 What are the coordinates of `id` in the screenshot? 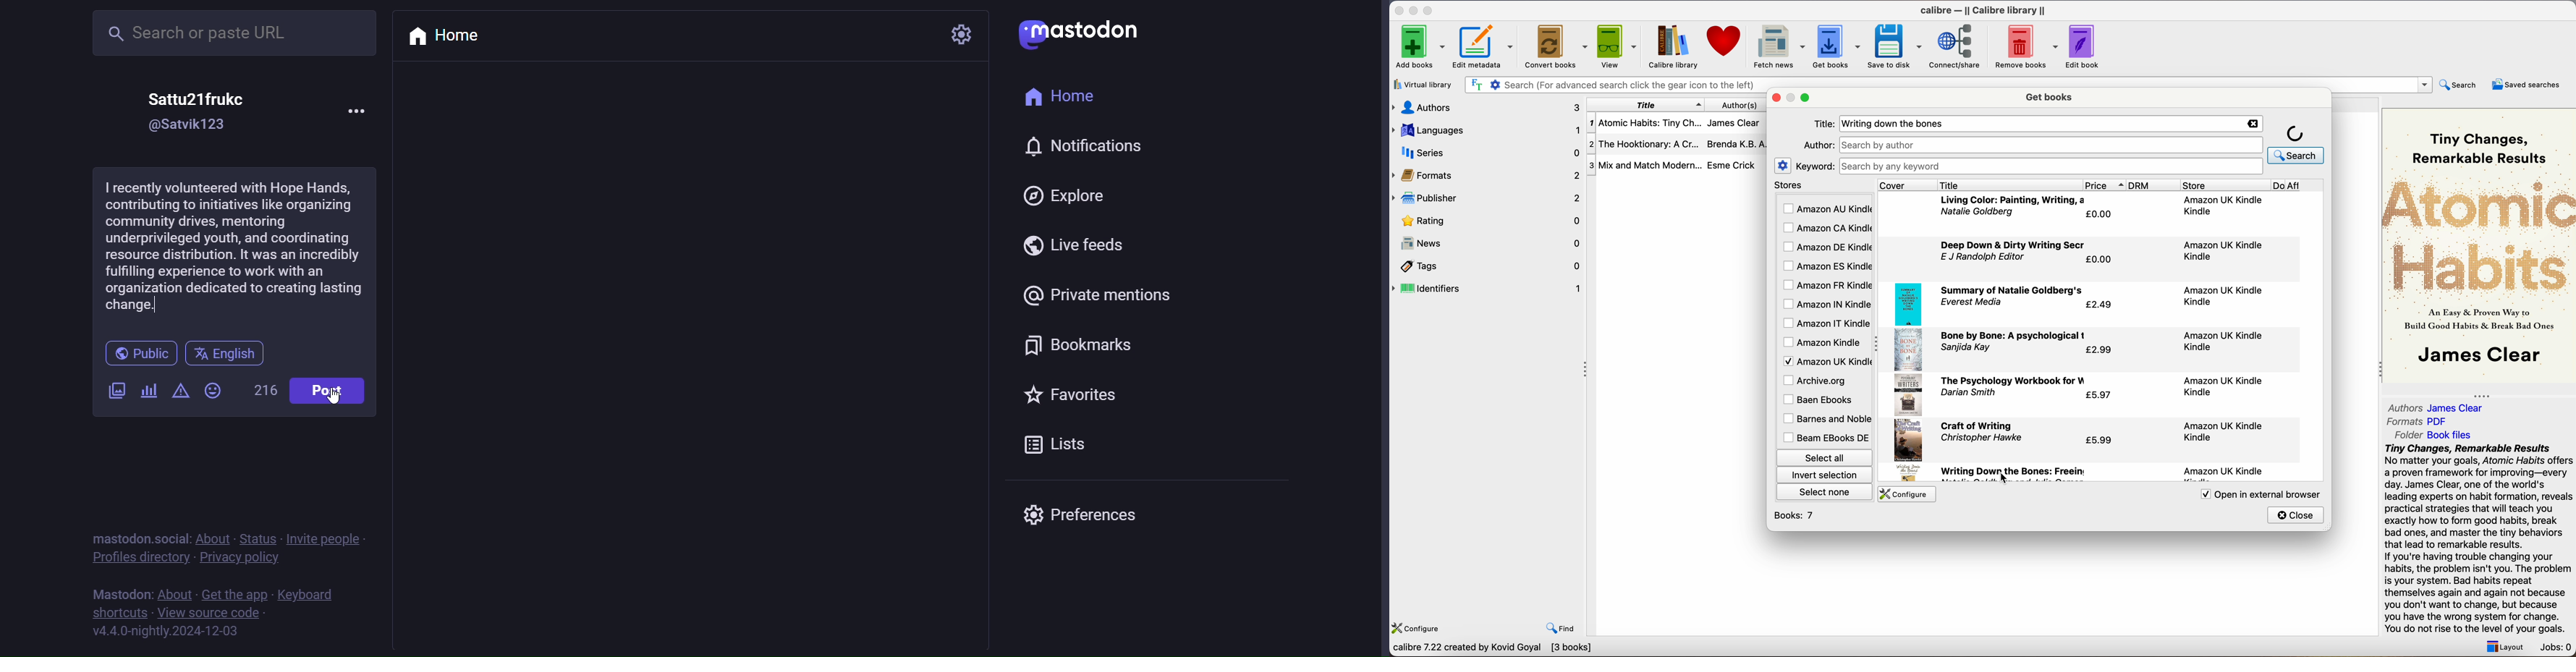 It's located at (189, 128).